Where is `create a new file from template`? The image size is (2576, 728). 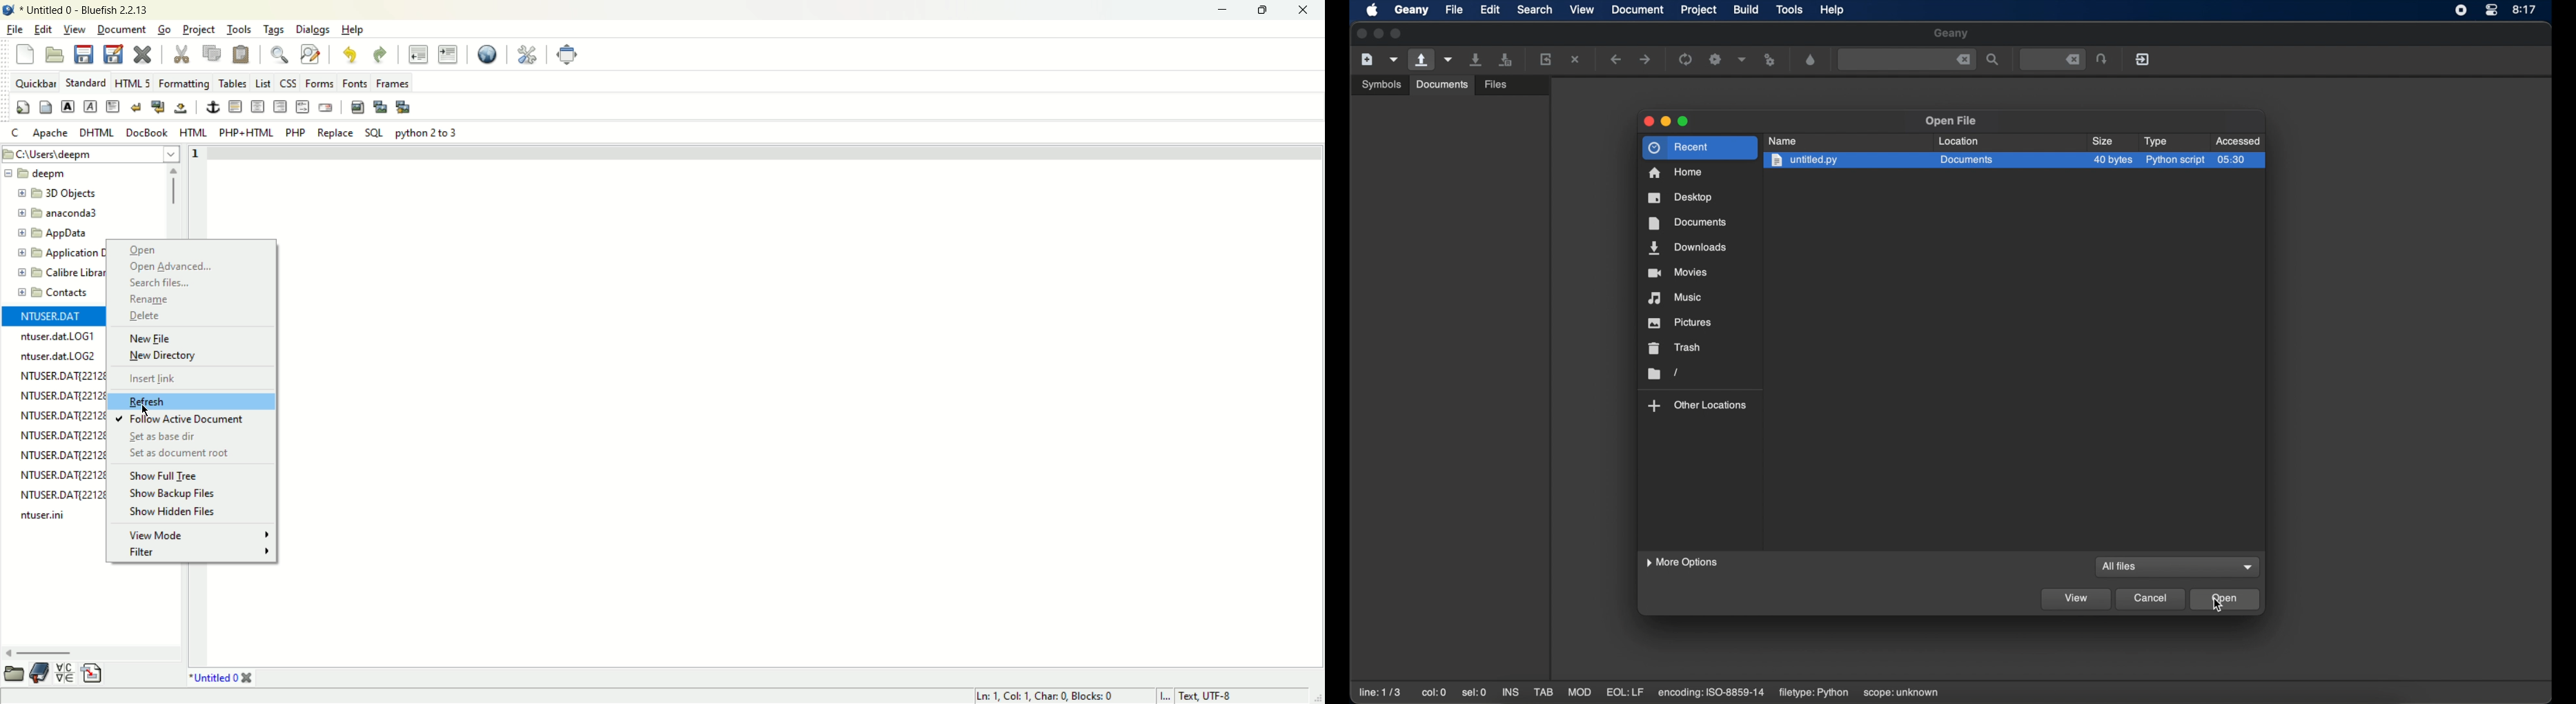 create a new file from template is located at coordinates (1394, 60).